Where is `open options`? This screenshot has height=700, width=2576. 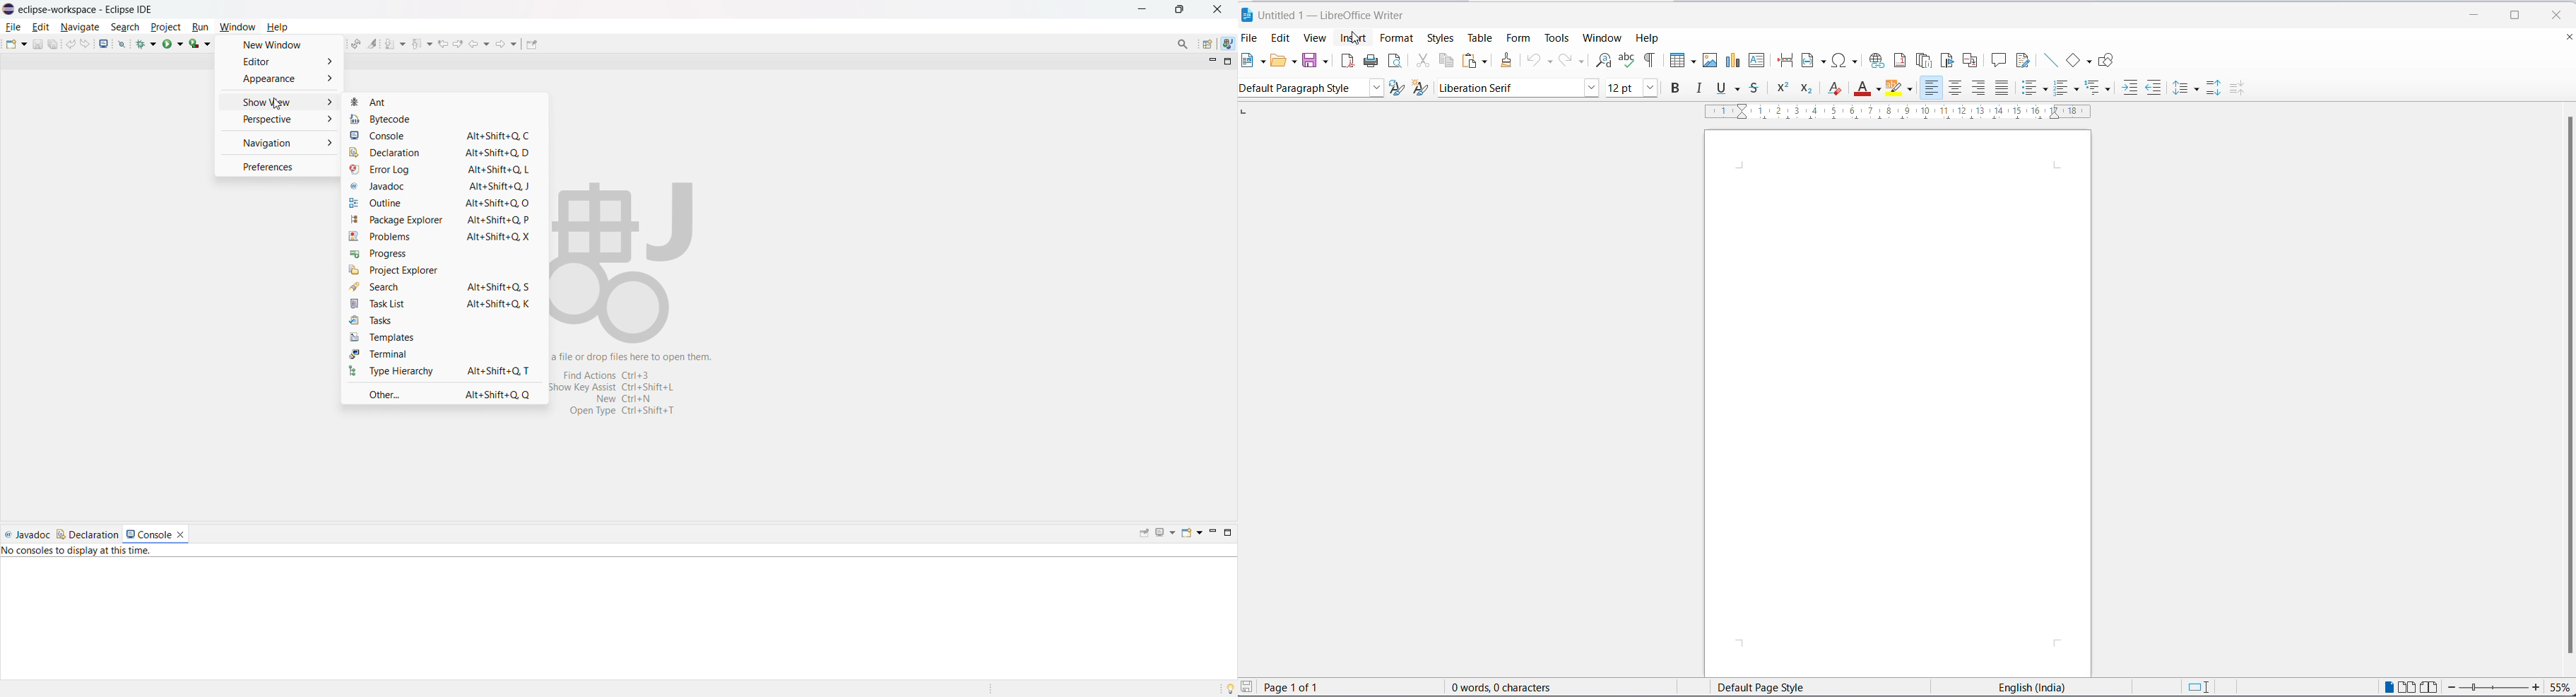
open options is located at coordinates (1290, 61).